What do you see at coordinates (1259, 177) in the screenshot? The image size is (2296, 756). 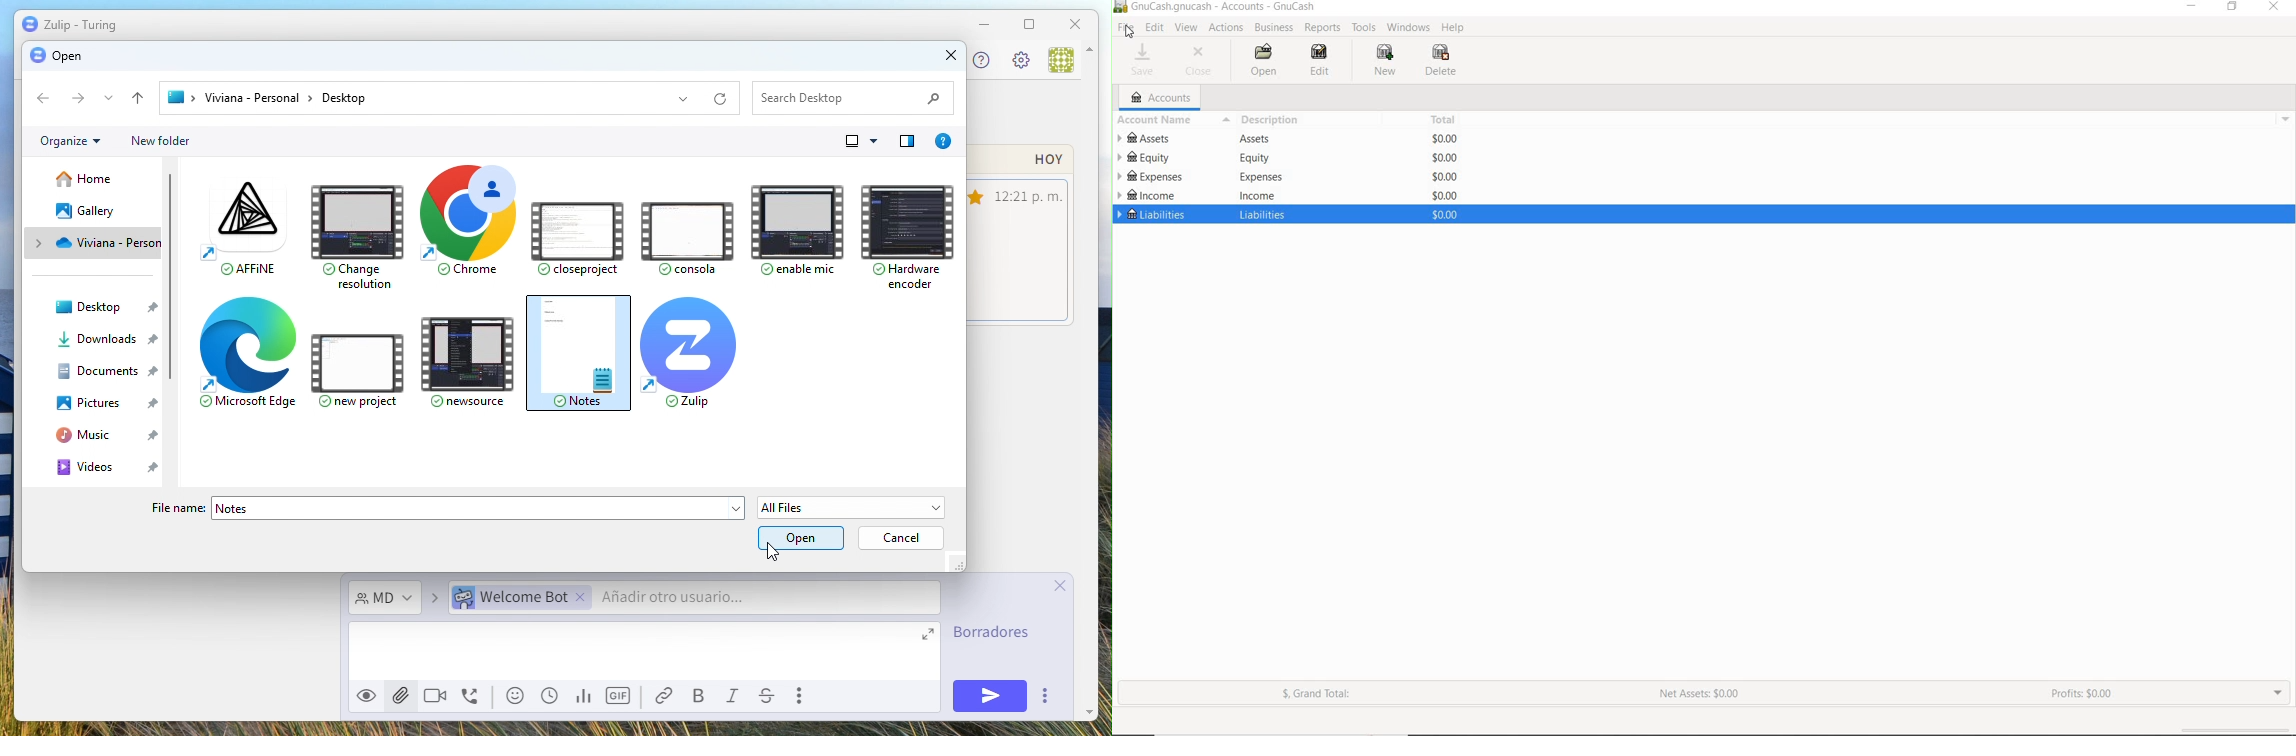 I see `expenses` at bounding box center [1259, 177].